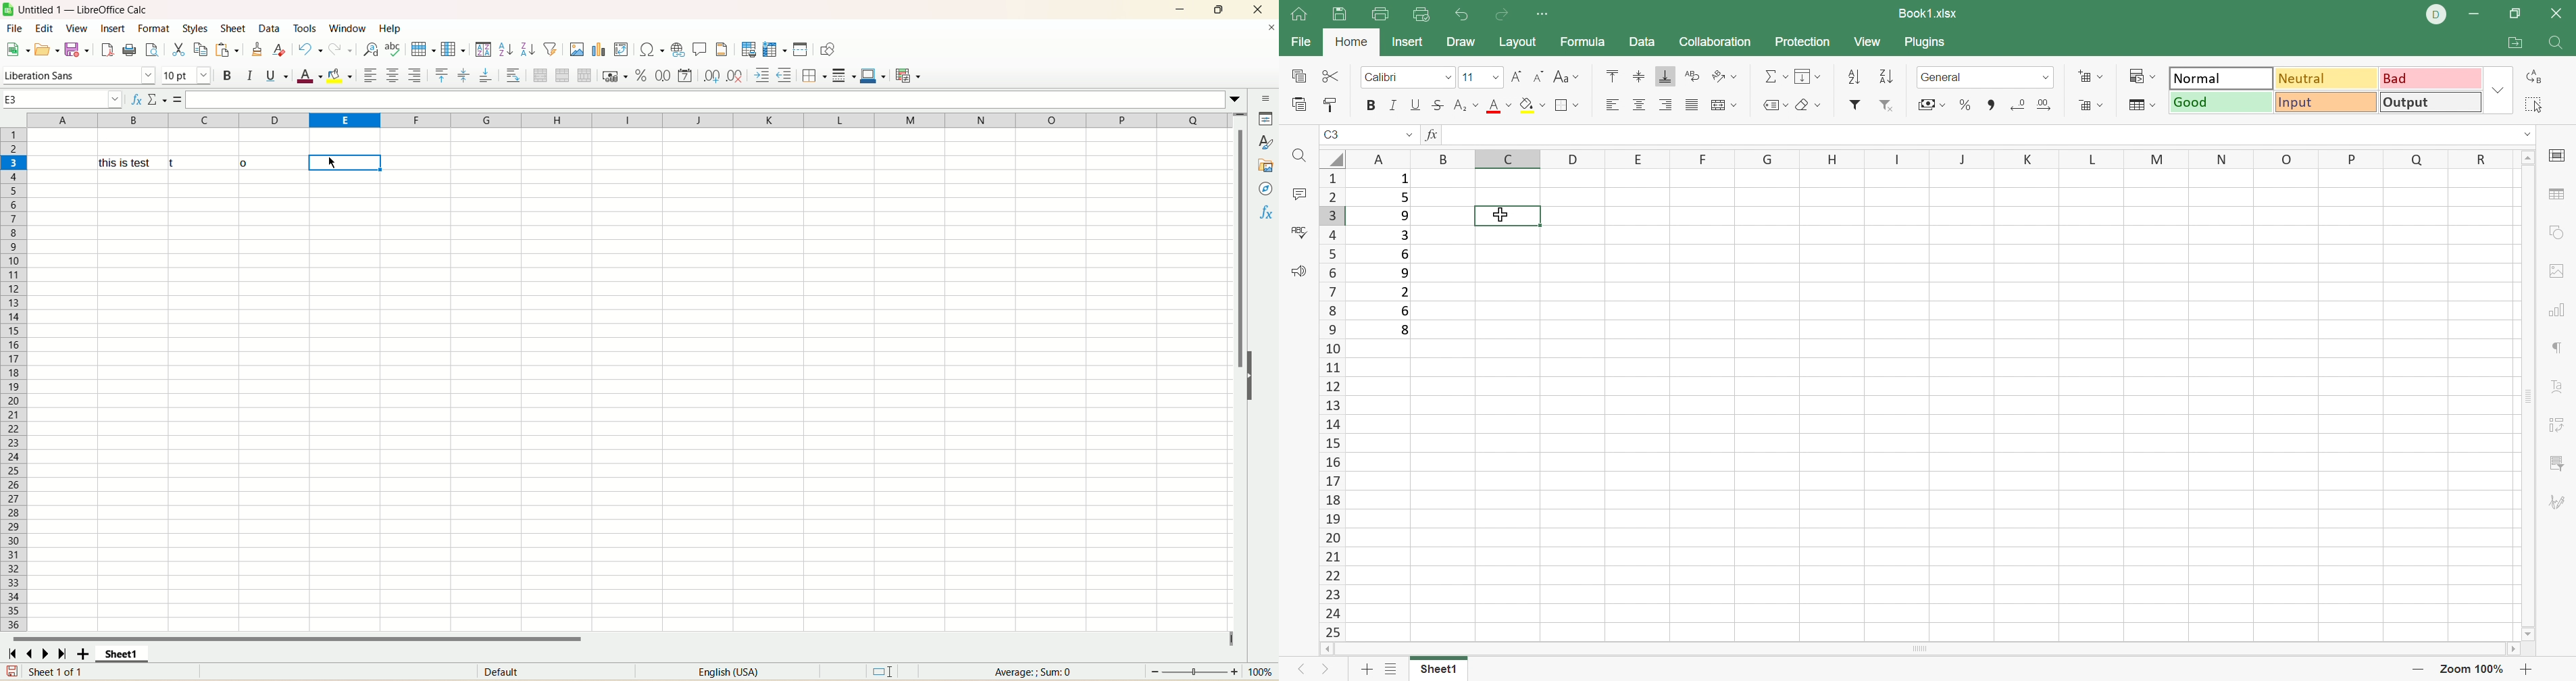 The width and height of the screenshot is (2576, 700). What do you see at coordinates (275, 76) in the screenshot?
I see `underline` at bounding box center [275, 76].